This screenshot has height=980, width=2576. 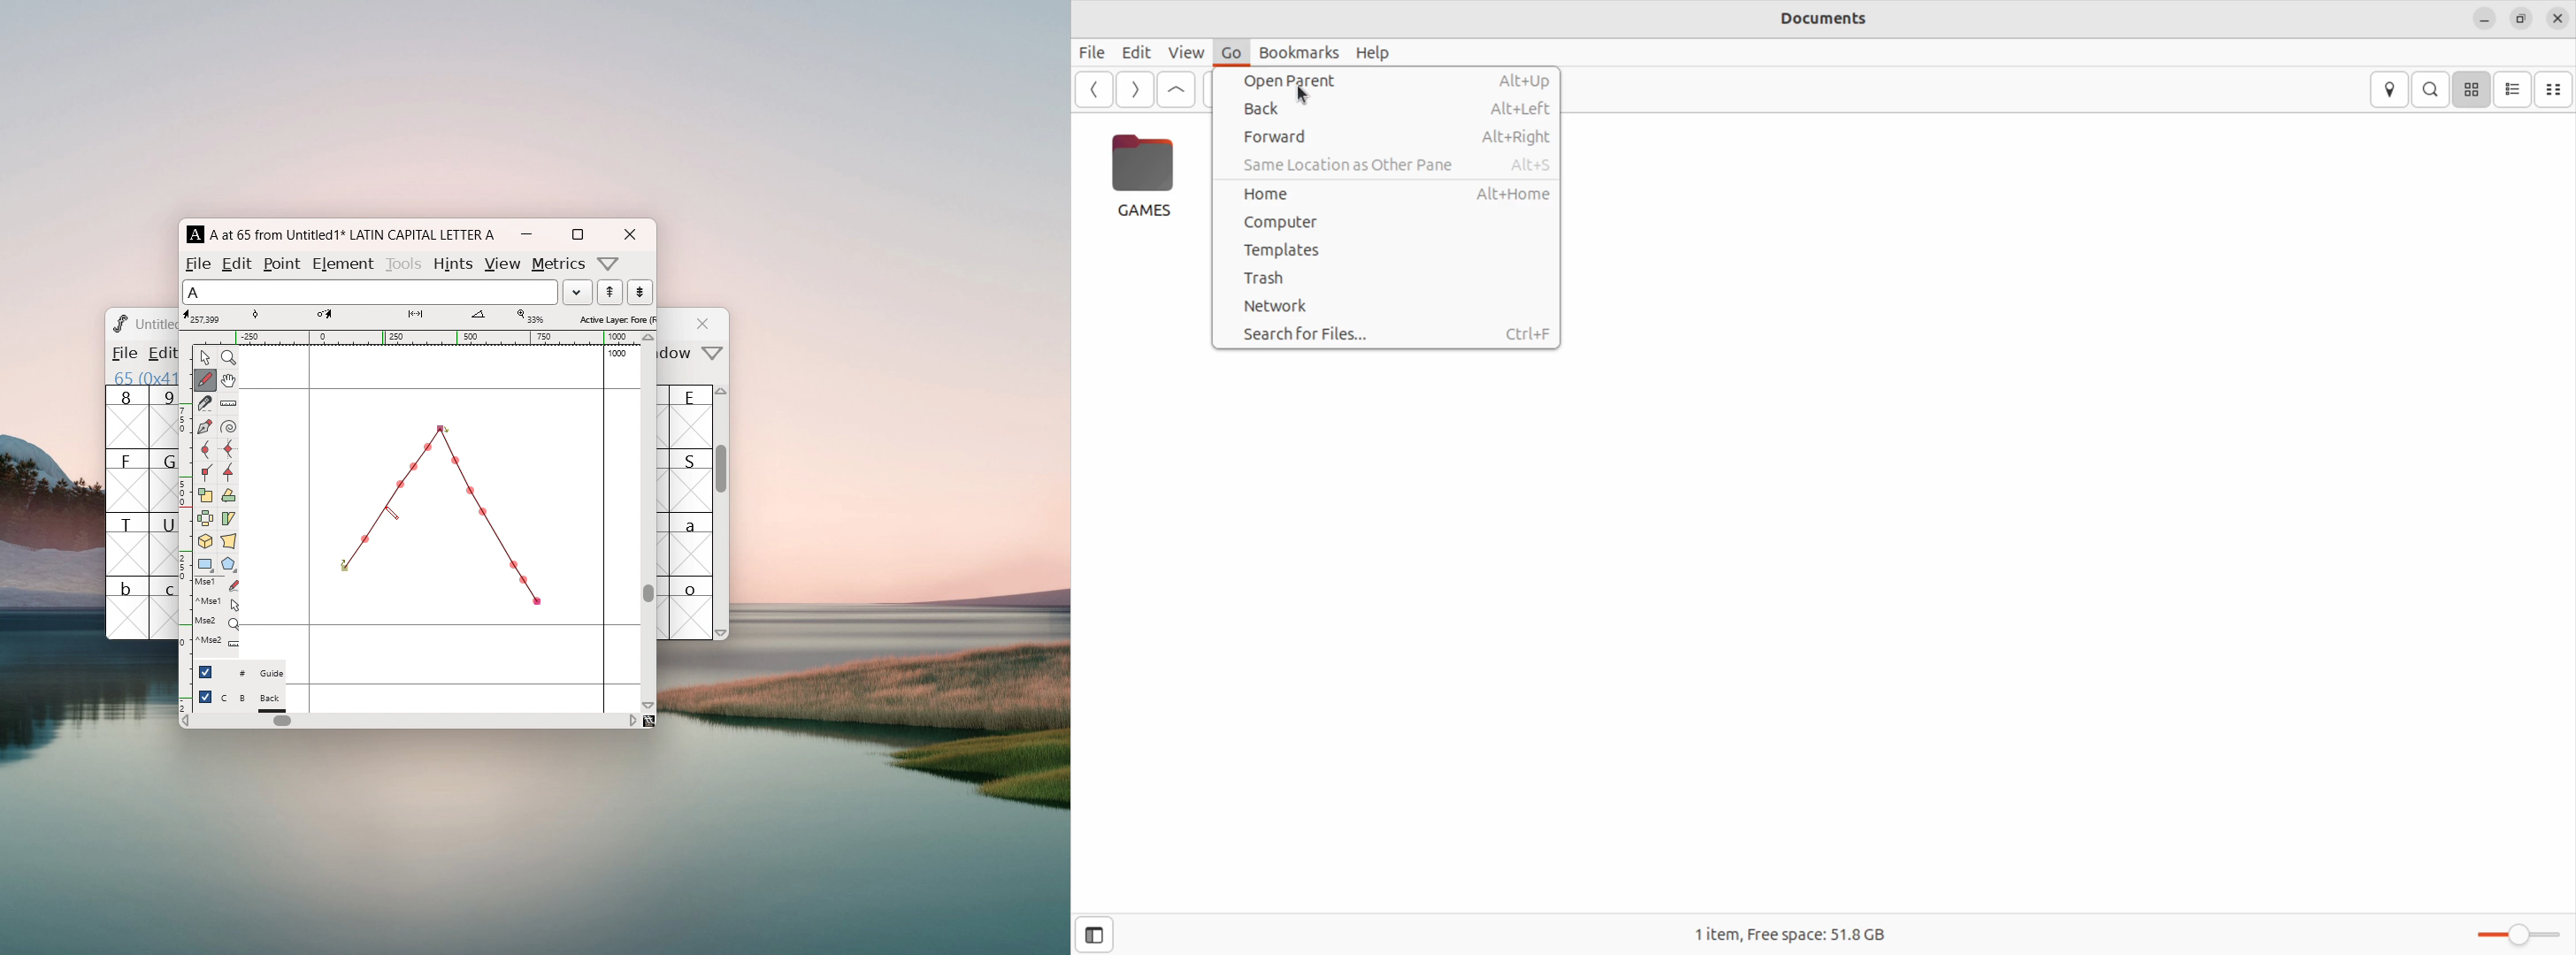 I want to click on element, so click(x=342, y=262).